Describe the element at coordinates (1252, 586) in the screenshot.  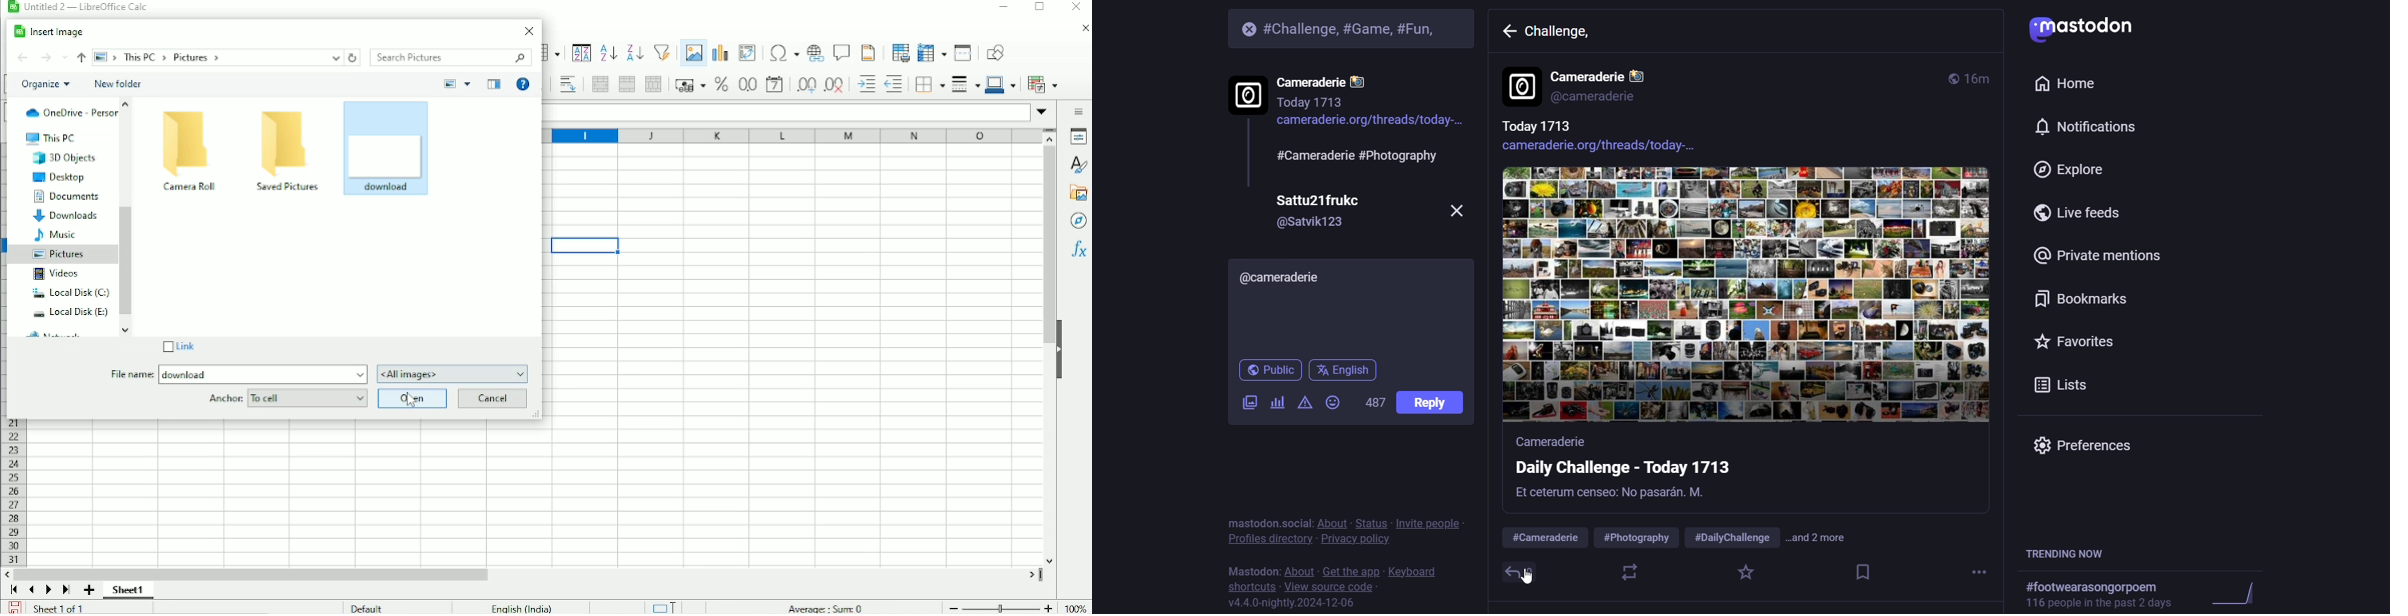
I see `shortcut` at that location.